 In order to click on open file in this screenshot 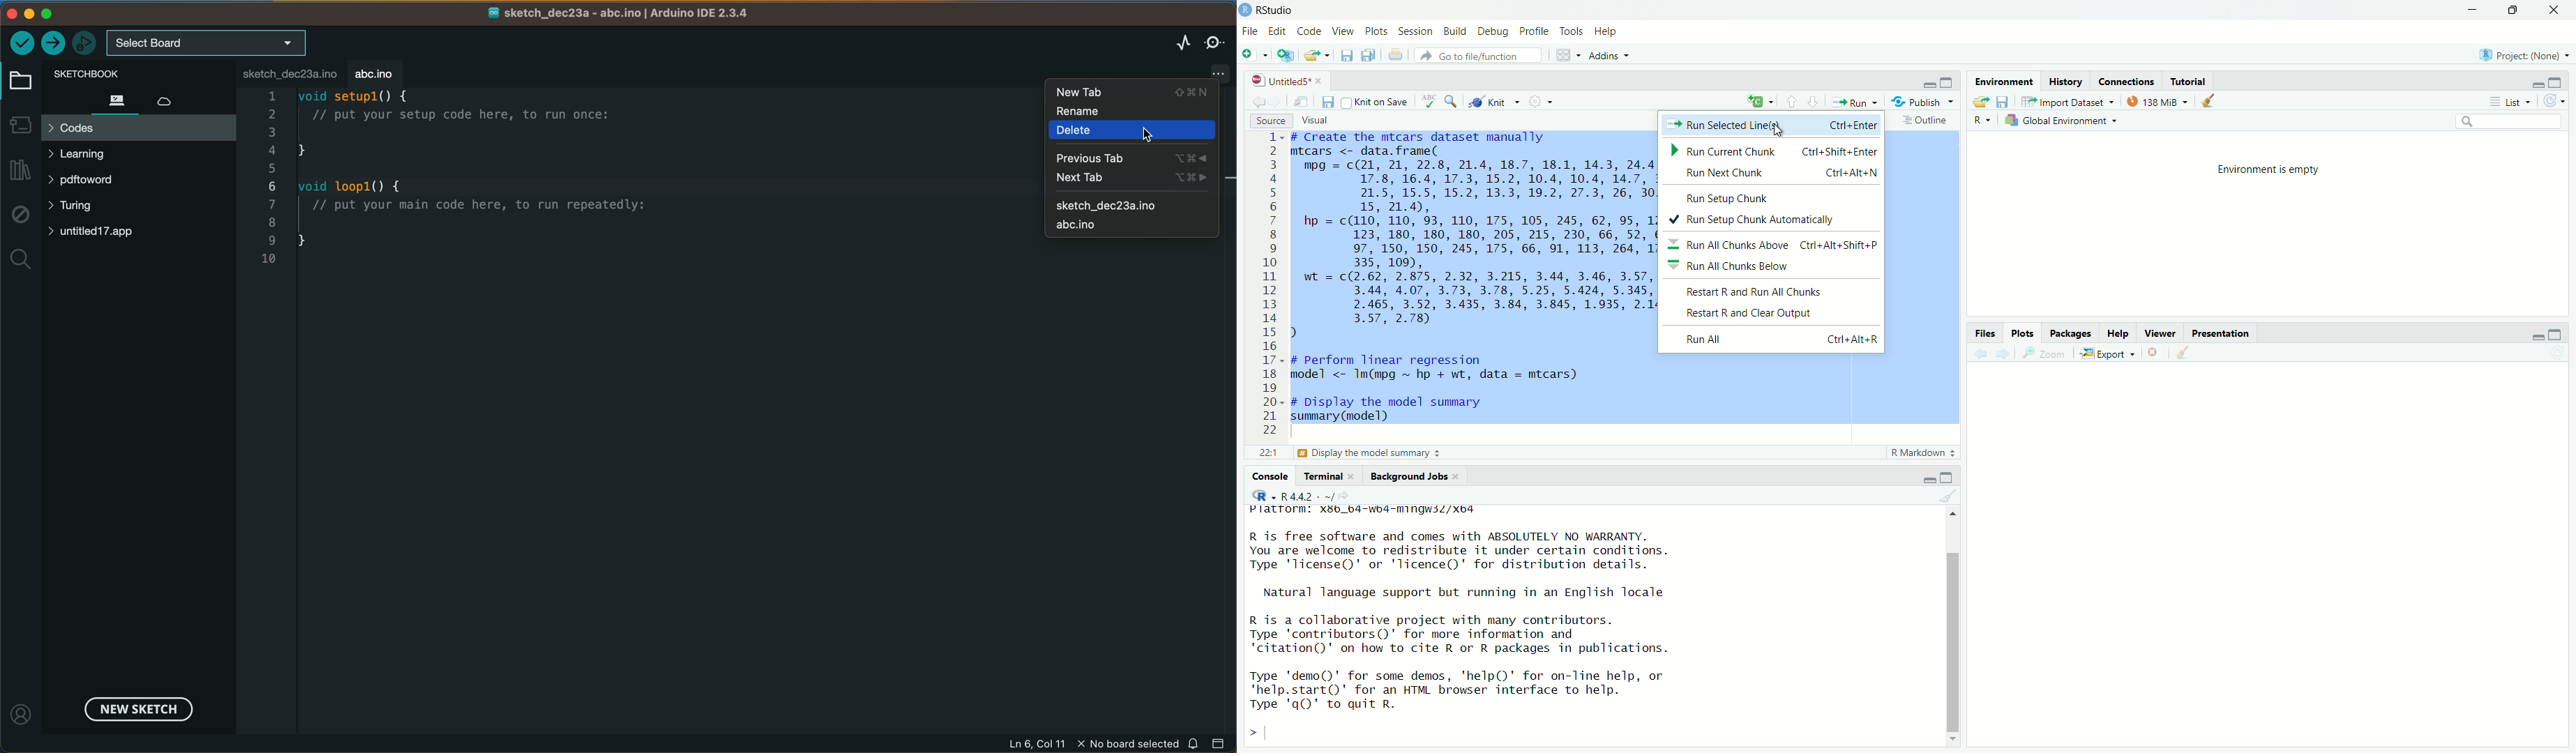, I will do `click(1316, 55)`.